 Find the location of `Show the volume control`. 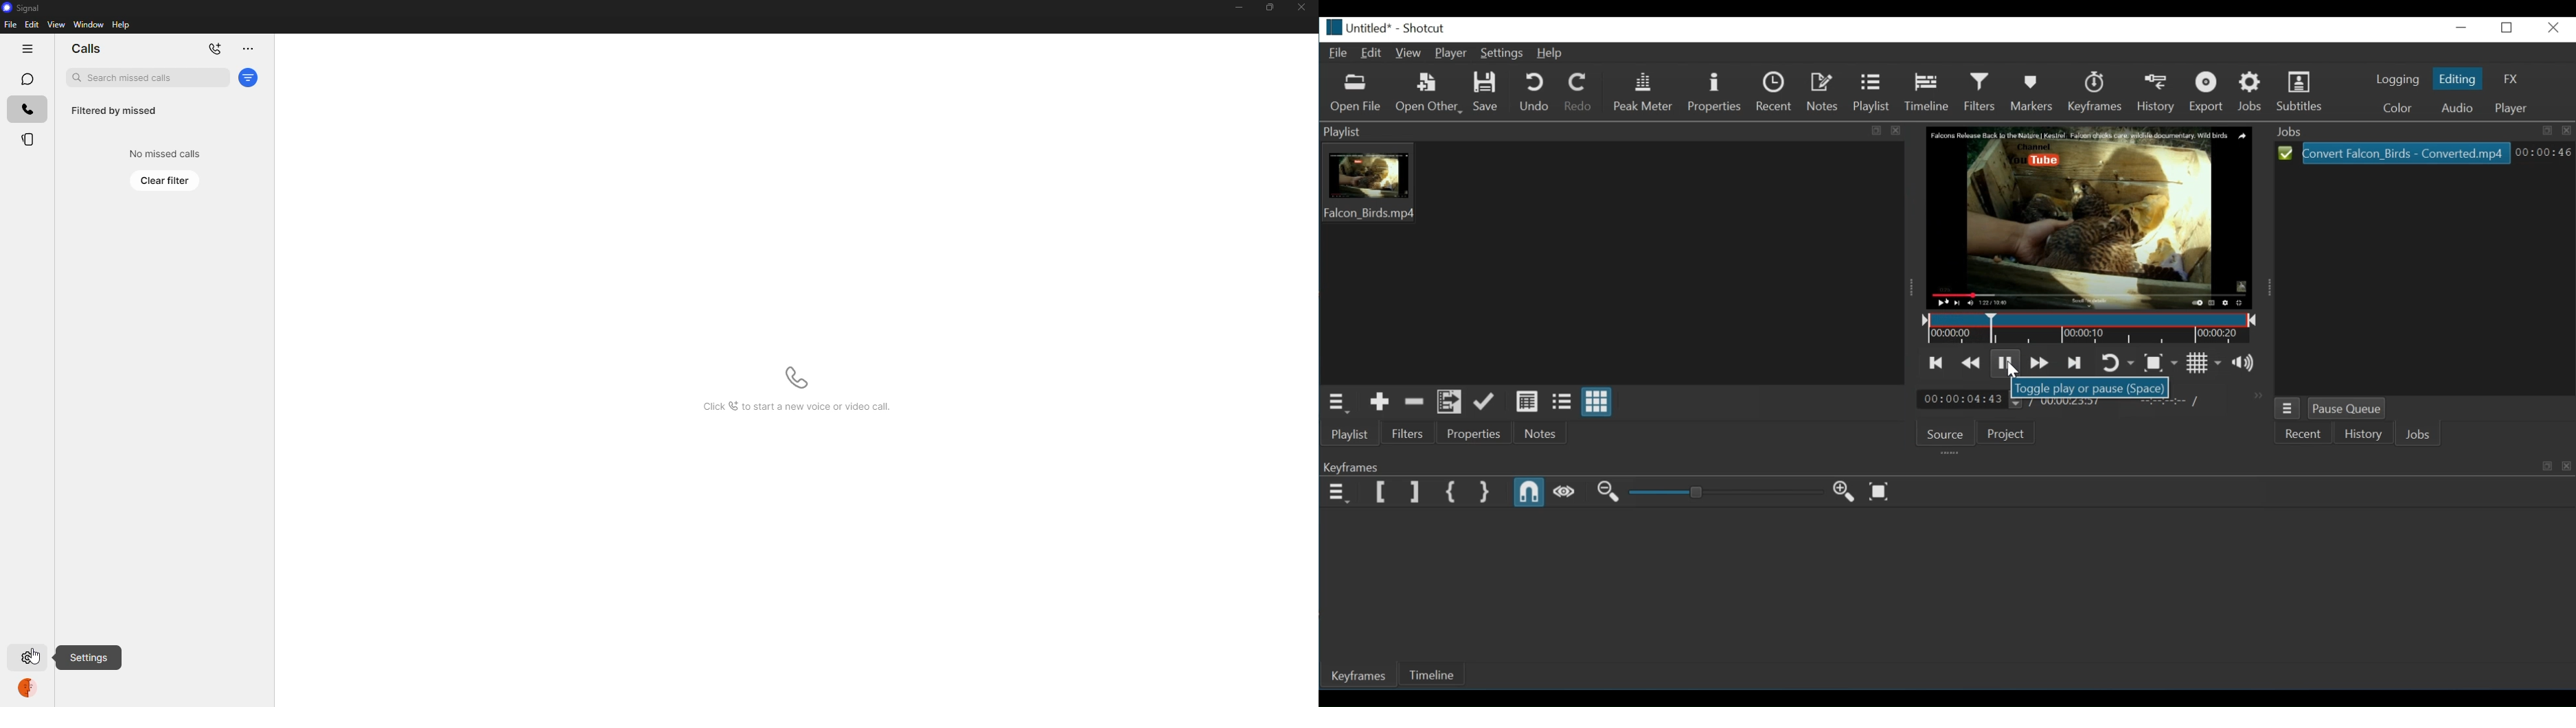

Show the volume control is located at coordinates (2244, 361).